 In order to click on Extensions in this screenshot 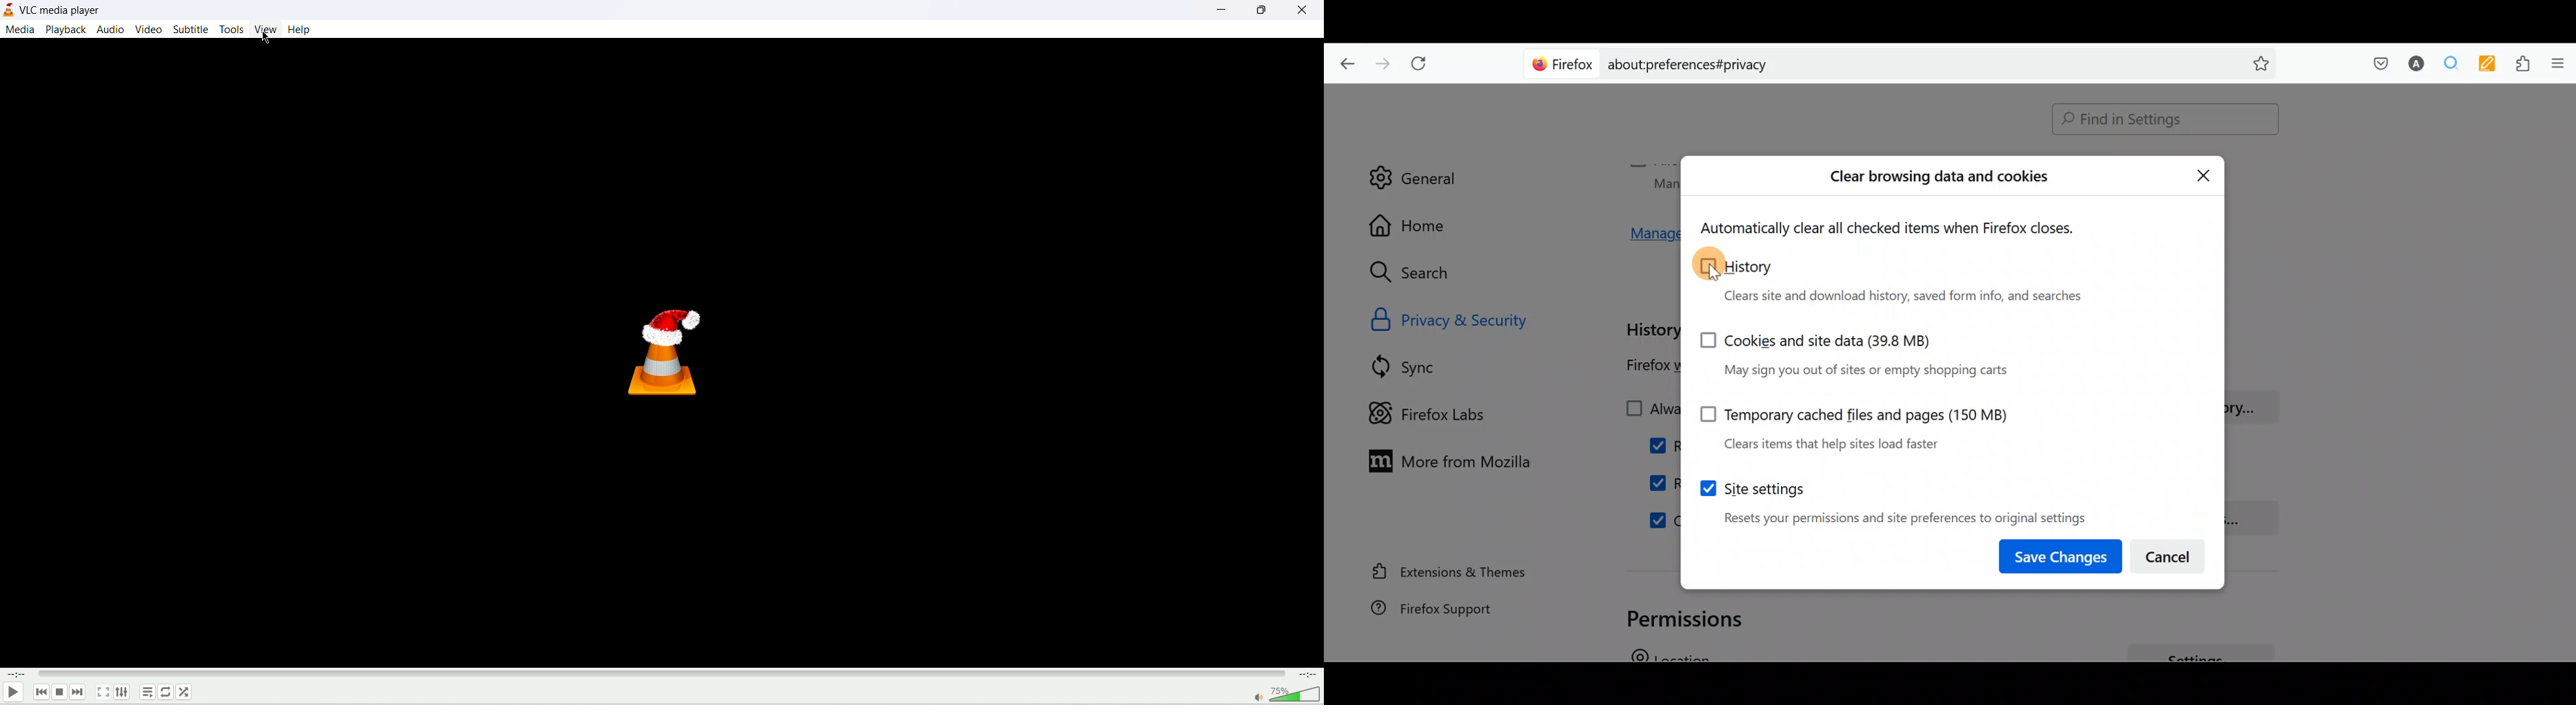, I will do `click(2520, 64)`.